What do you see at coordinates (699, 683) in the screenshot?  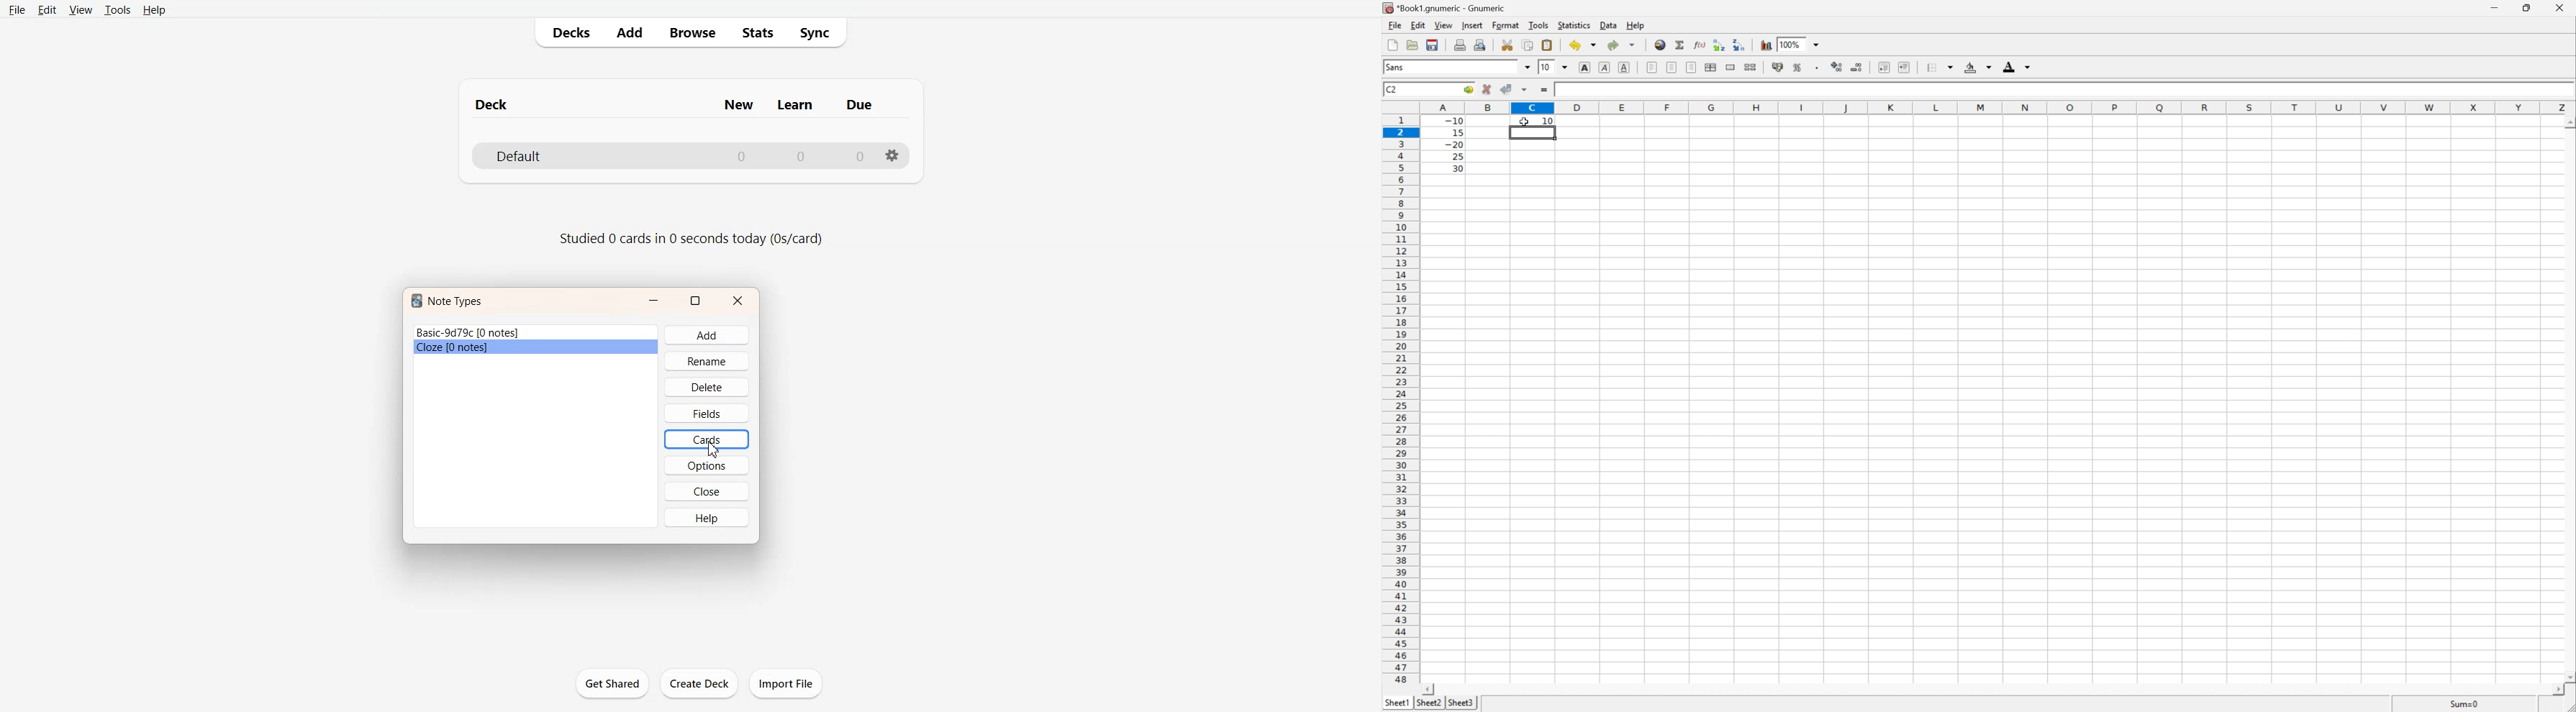 I see `Create Deck` at bounding box center [699, 683].